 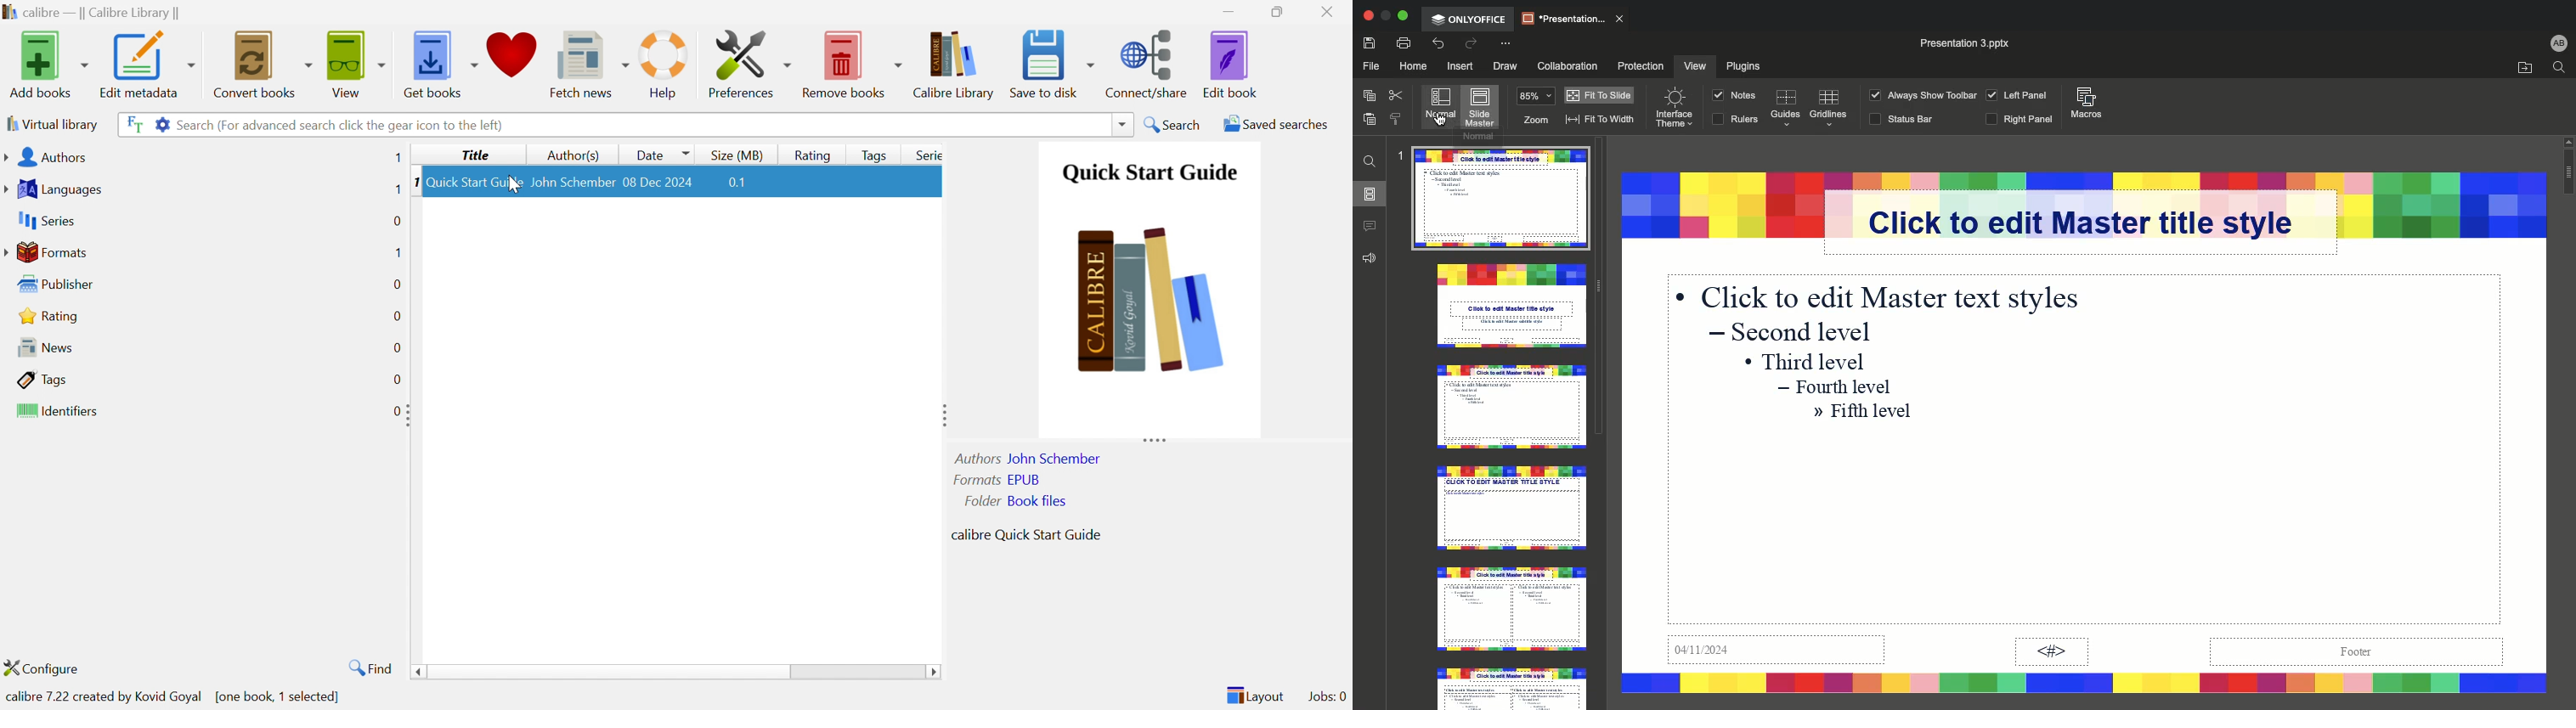 I want to click on Tags, so click(x=871, y=153).